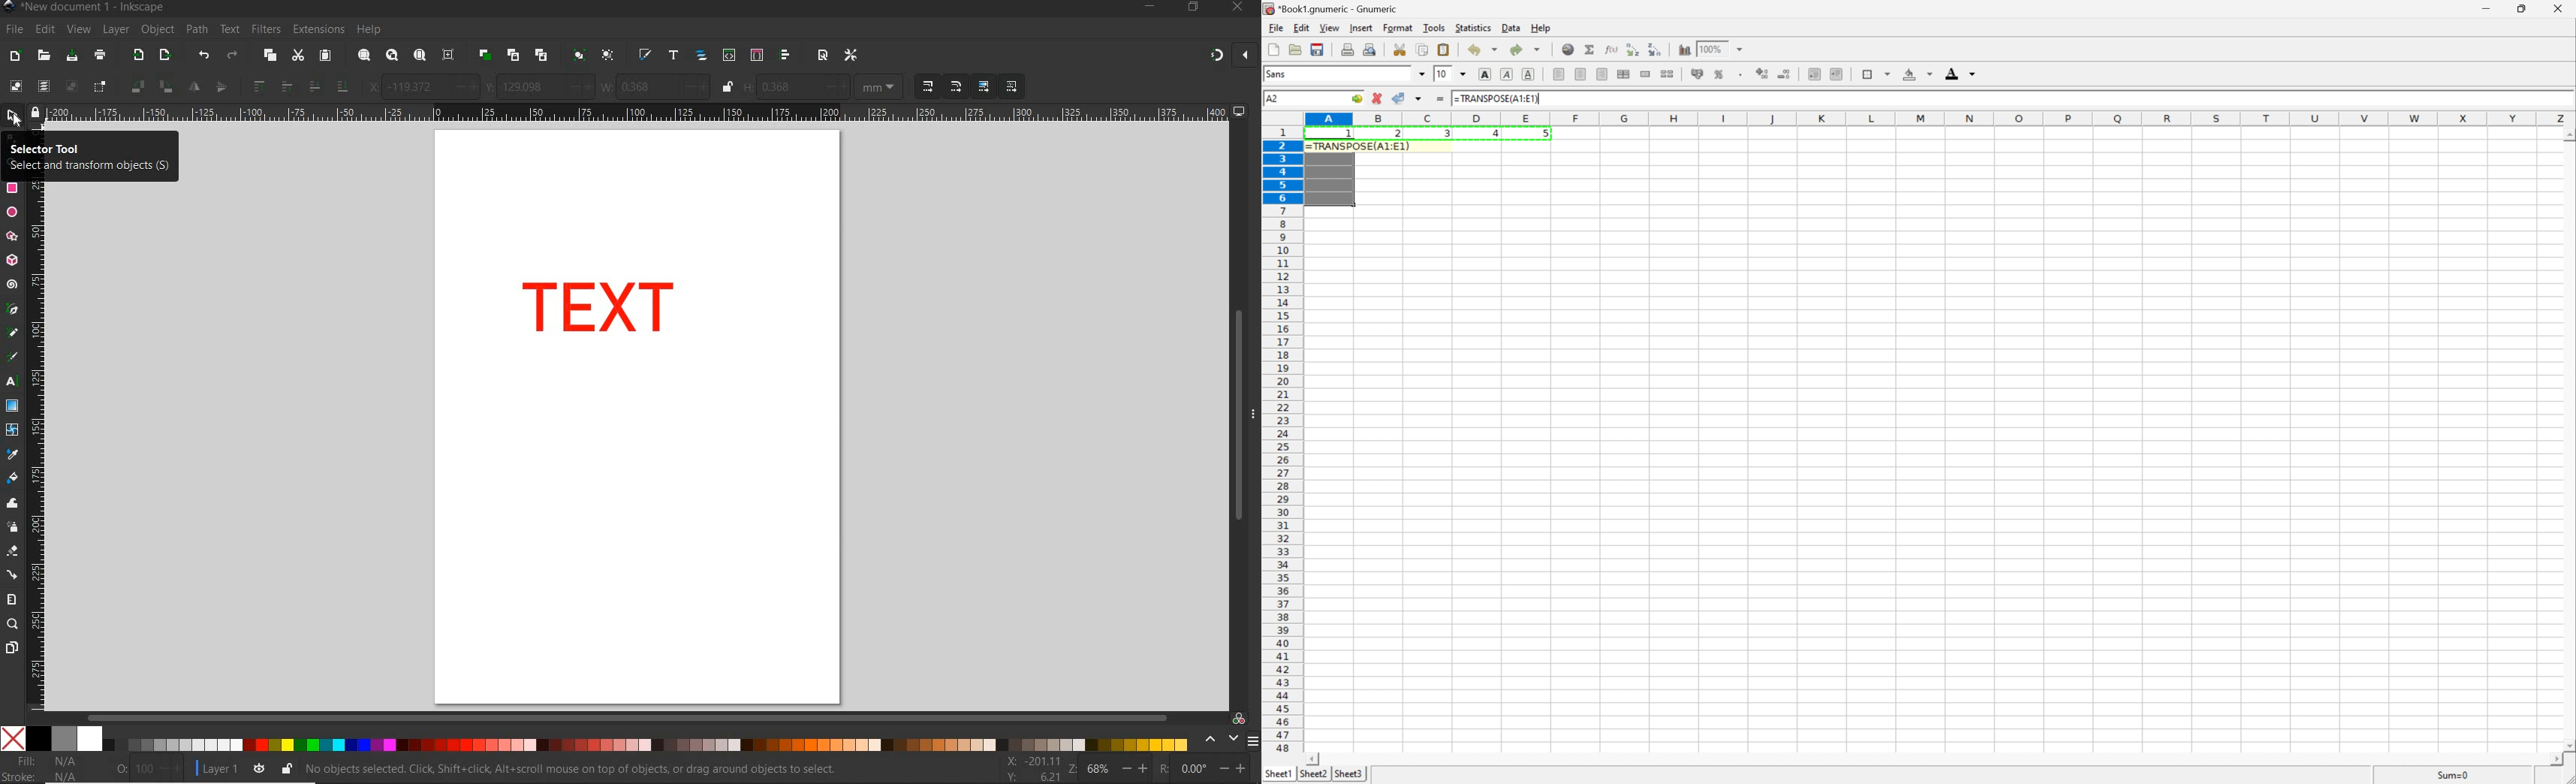 Image resolution: width=2576 pixels, height=784 pixels. Describe the element at coordinates (756, 55) in the screenshot. I see `OPEN SELECTORS` at that location.